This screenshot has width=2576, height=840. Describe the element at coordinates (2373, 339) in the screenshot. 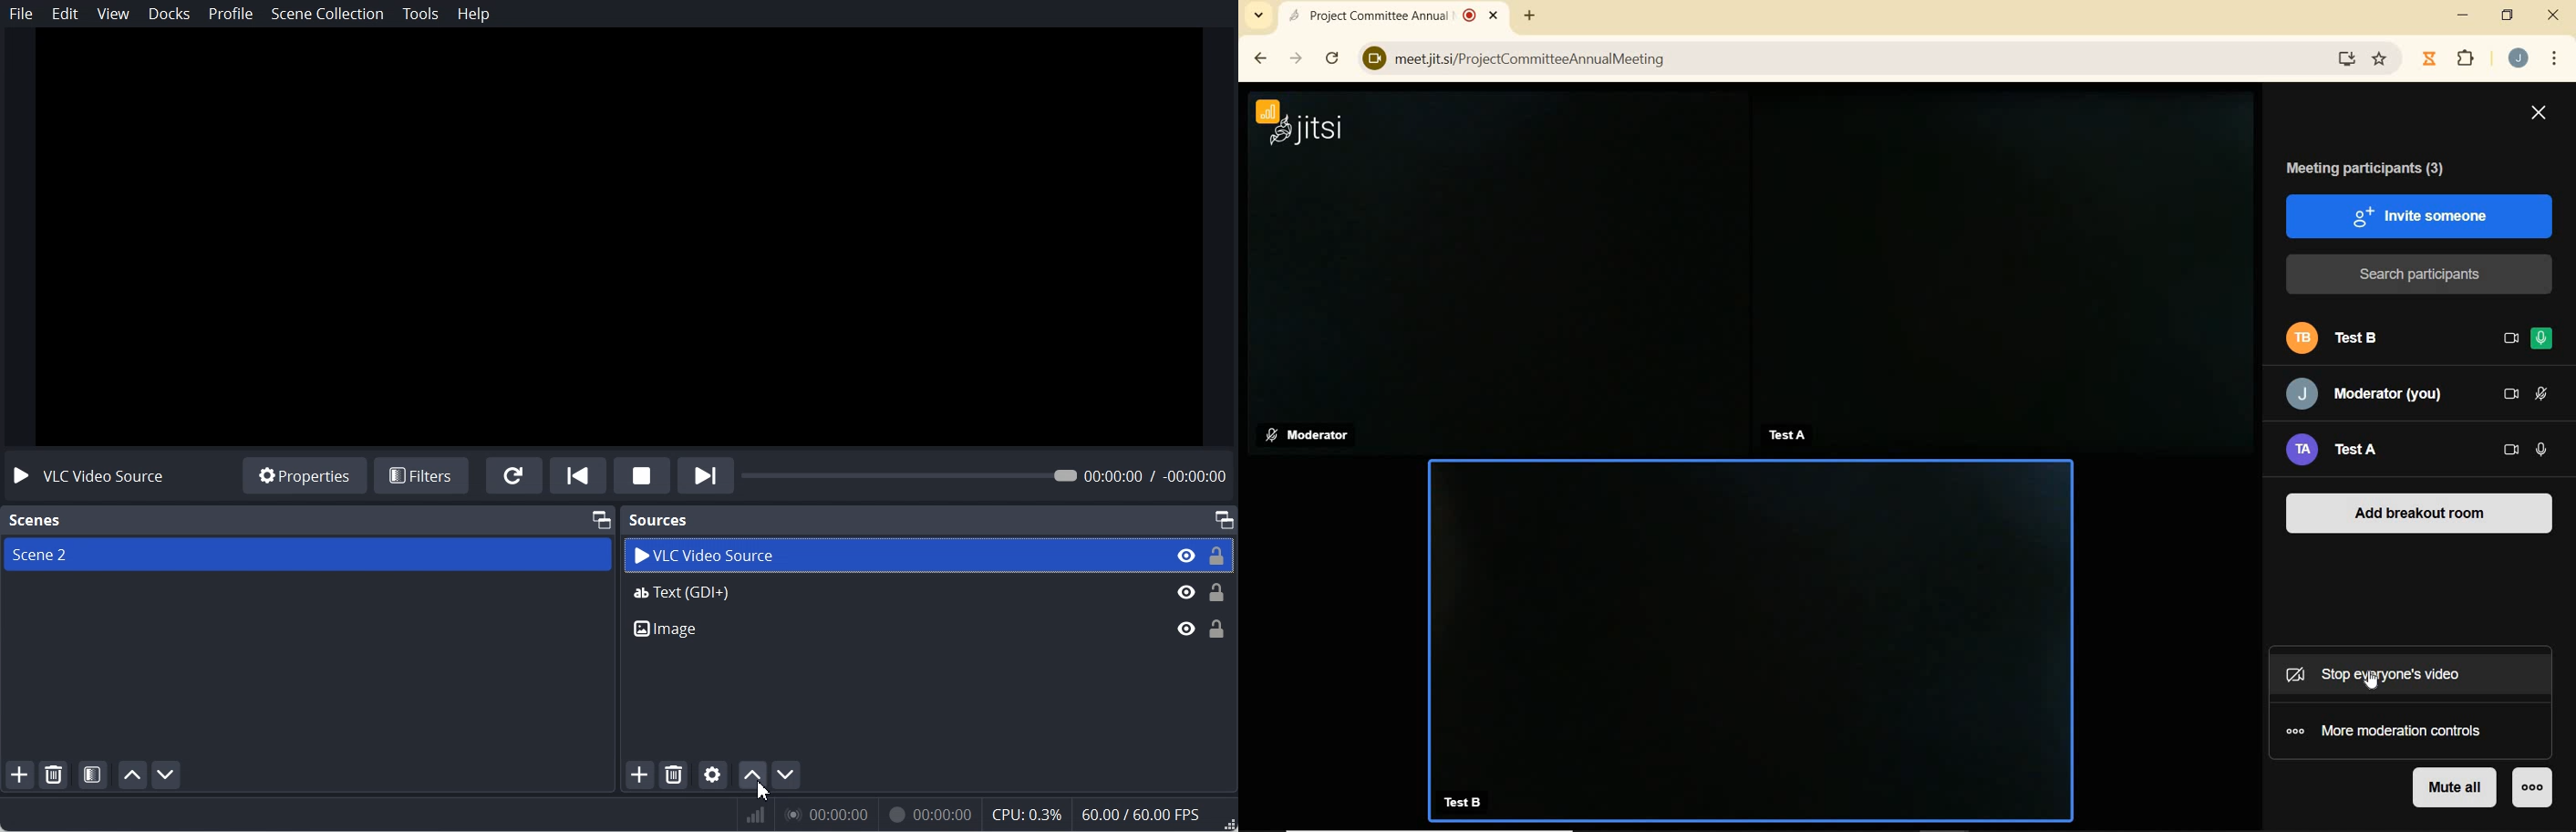

I see `Test B` at that location.